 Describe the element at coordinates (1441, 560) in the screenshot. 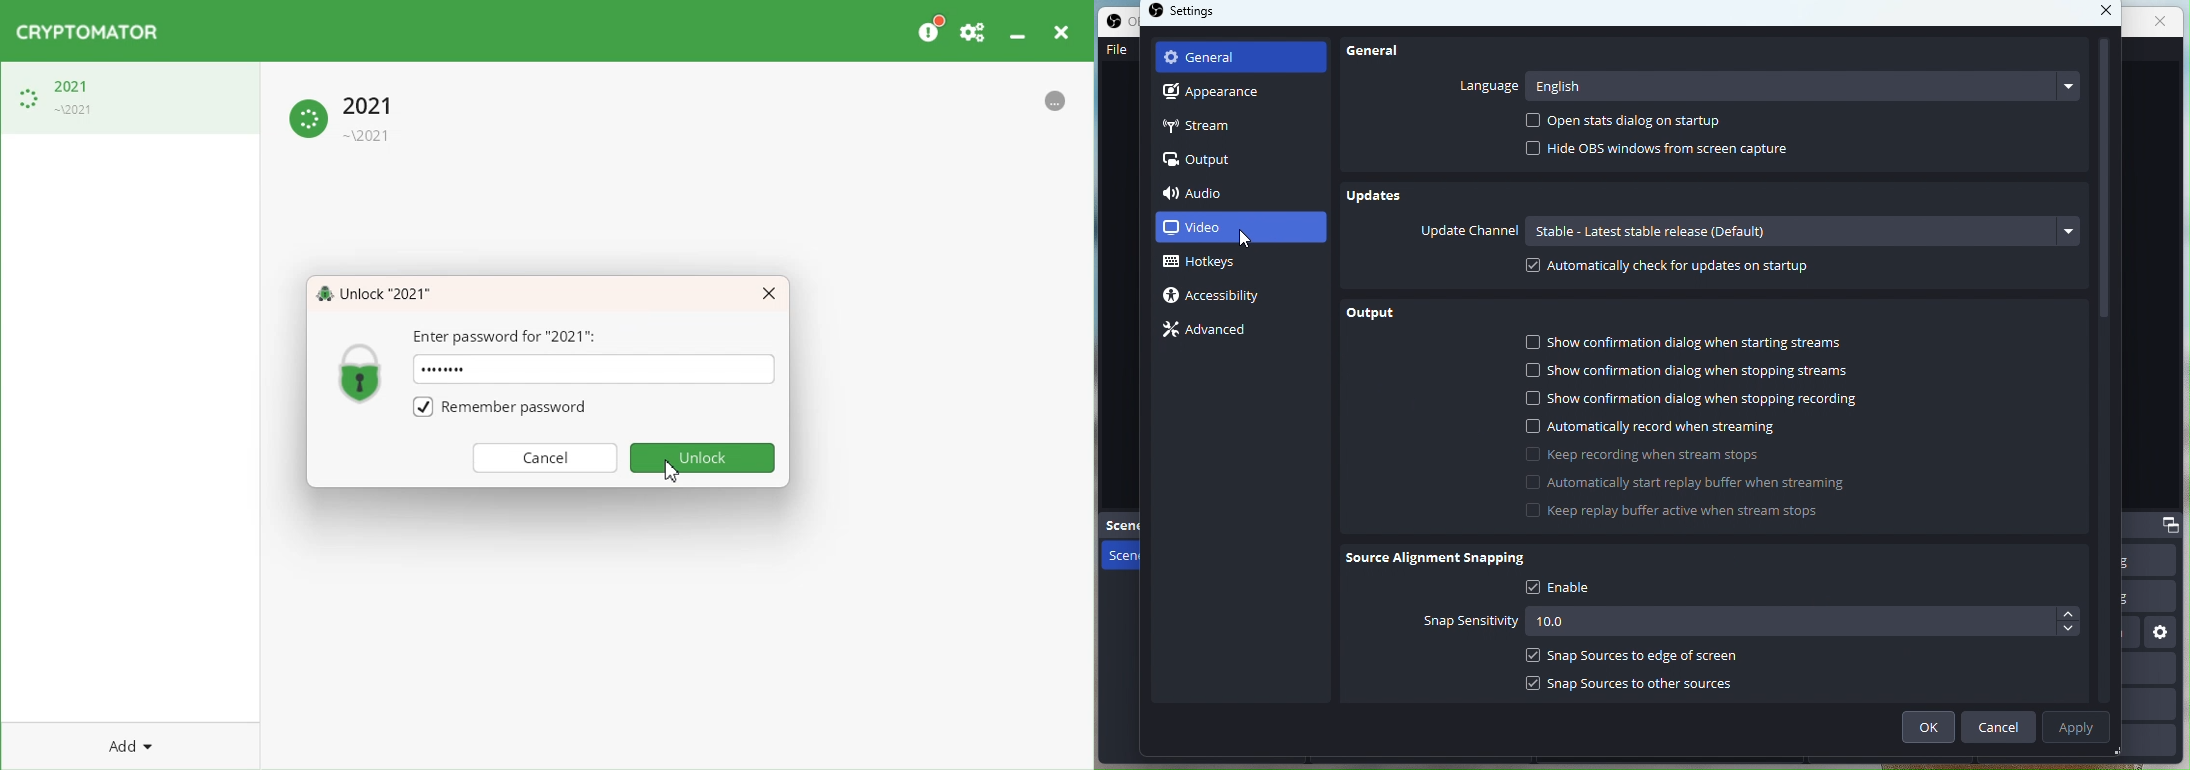

I see `Source alignment snapping` at that location.